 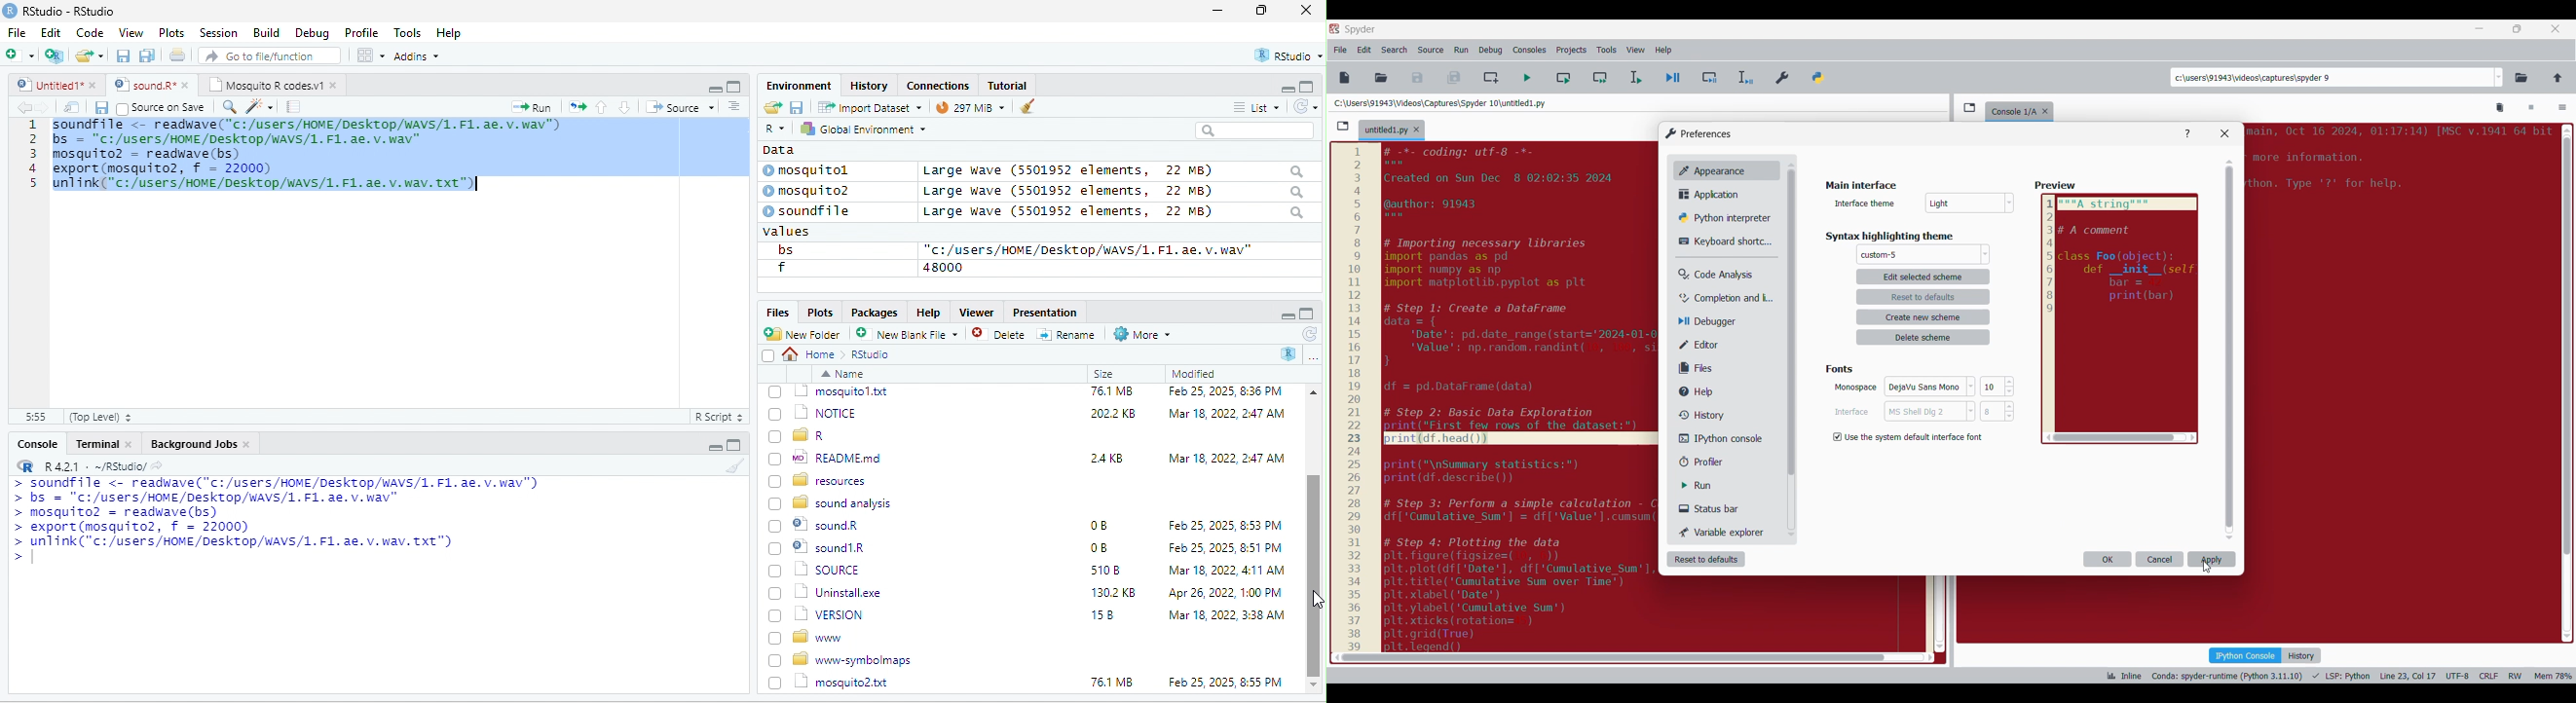 What do you see at coordinates (1001, 335) in the screenshot?
I see `Delete` at bounding box center [1001, 335].